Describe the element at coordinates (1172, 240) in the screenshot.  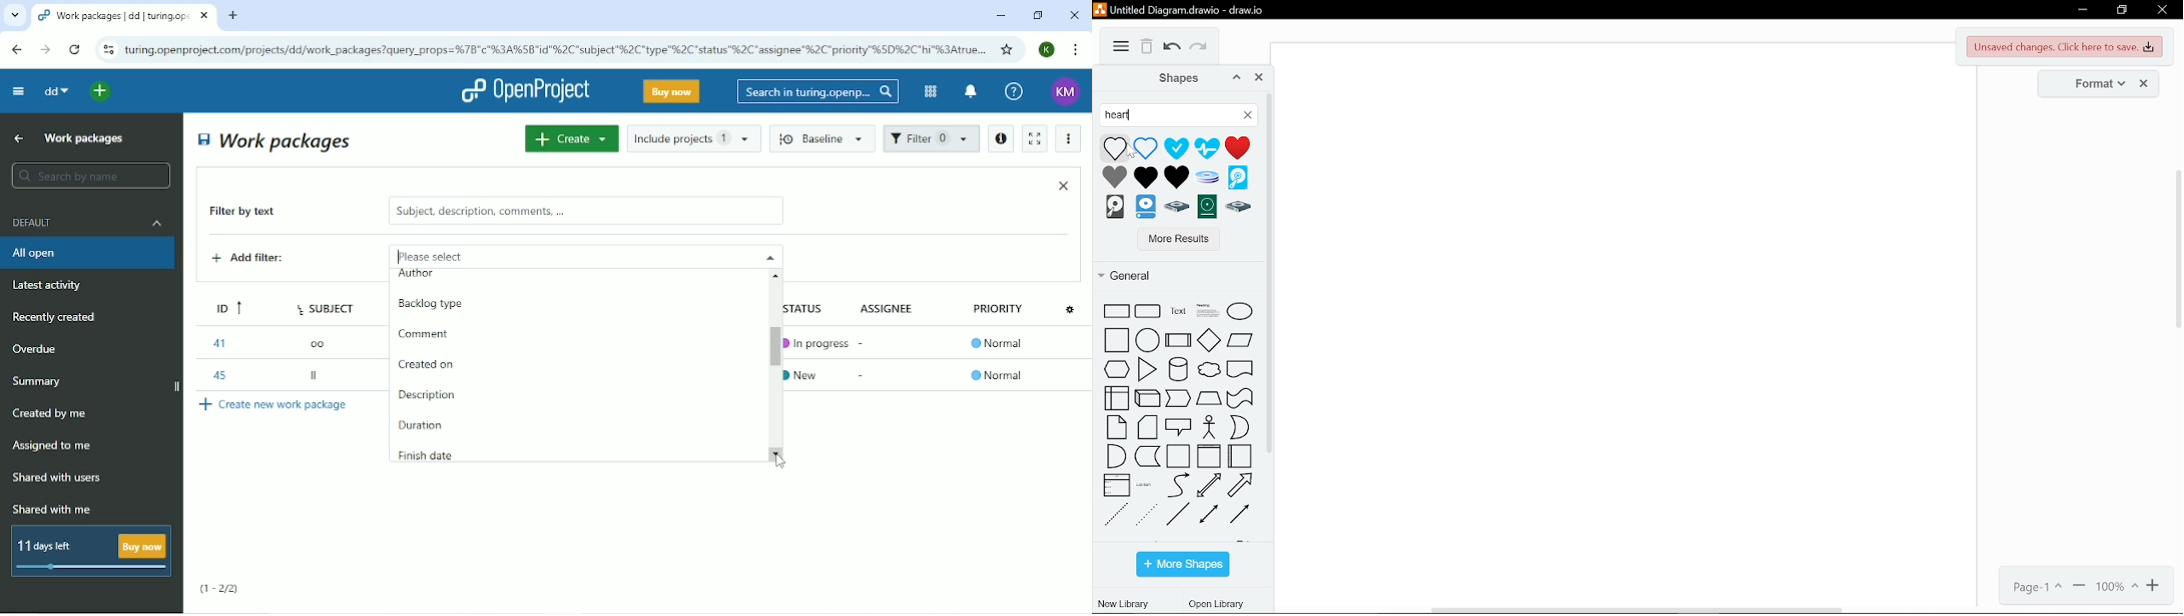
I see `More result` at that location.